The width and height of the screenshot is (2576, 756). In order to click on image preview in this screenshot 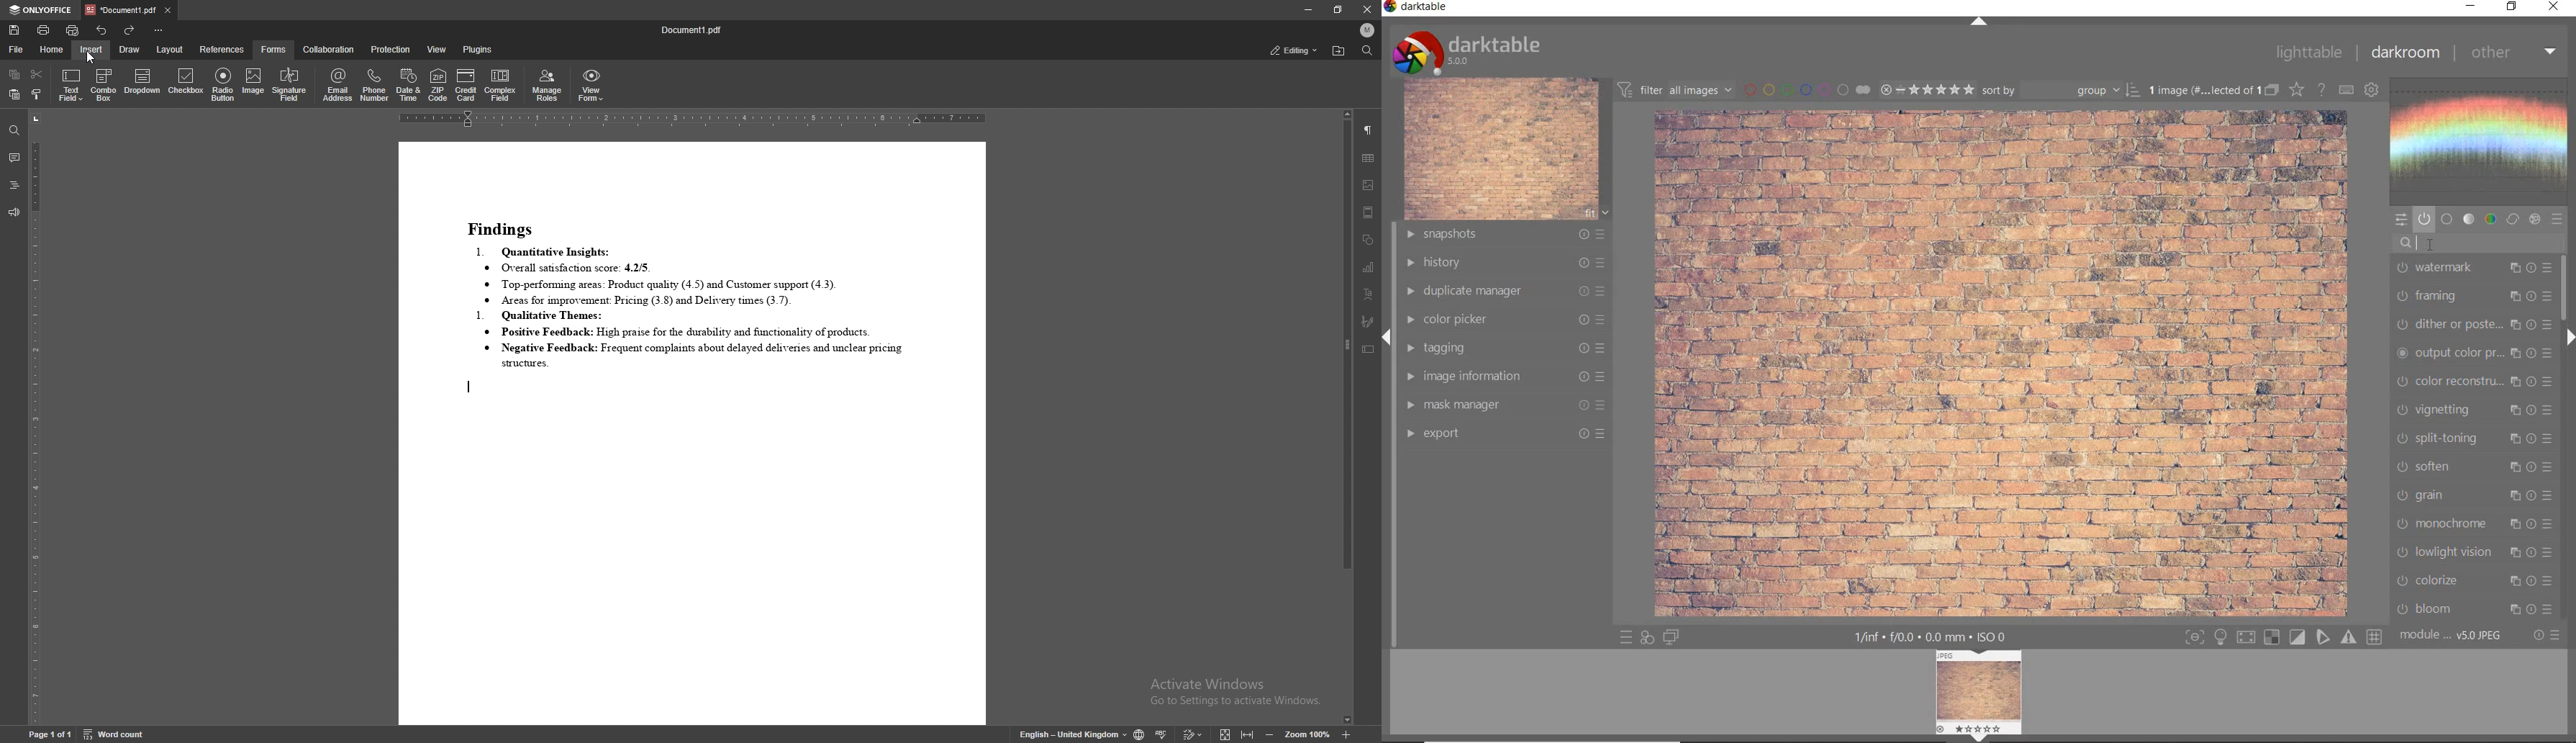, I will do `click(1980, 690)`.